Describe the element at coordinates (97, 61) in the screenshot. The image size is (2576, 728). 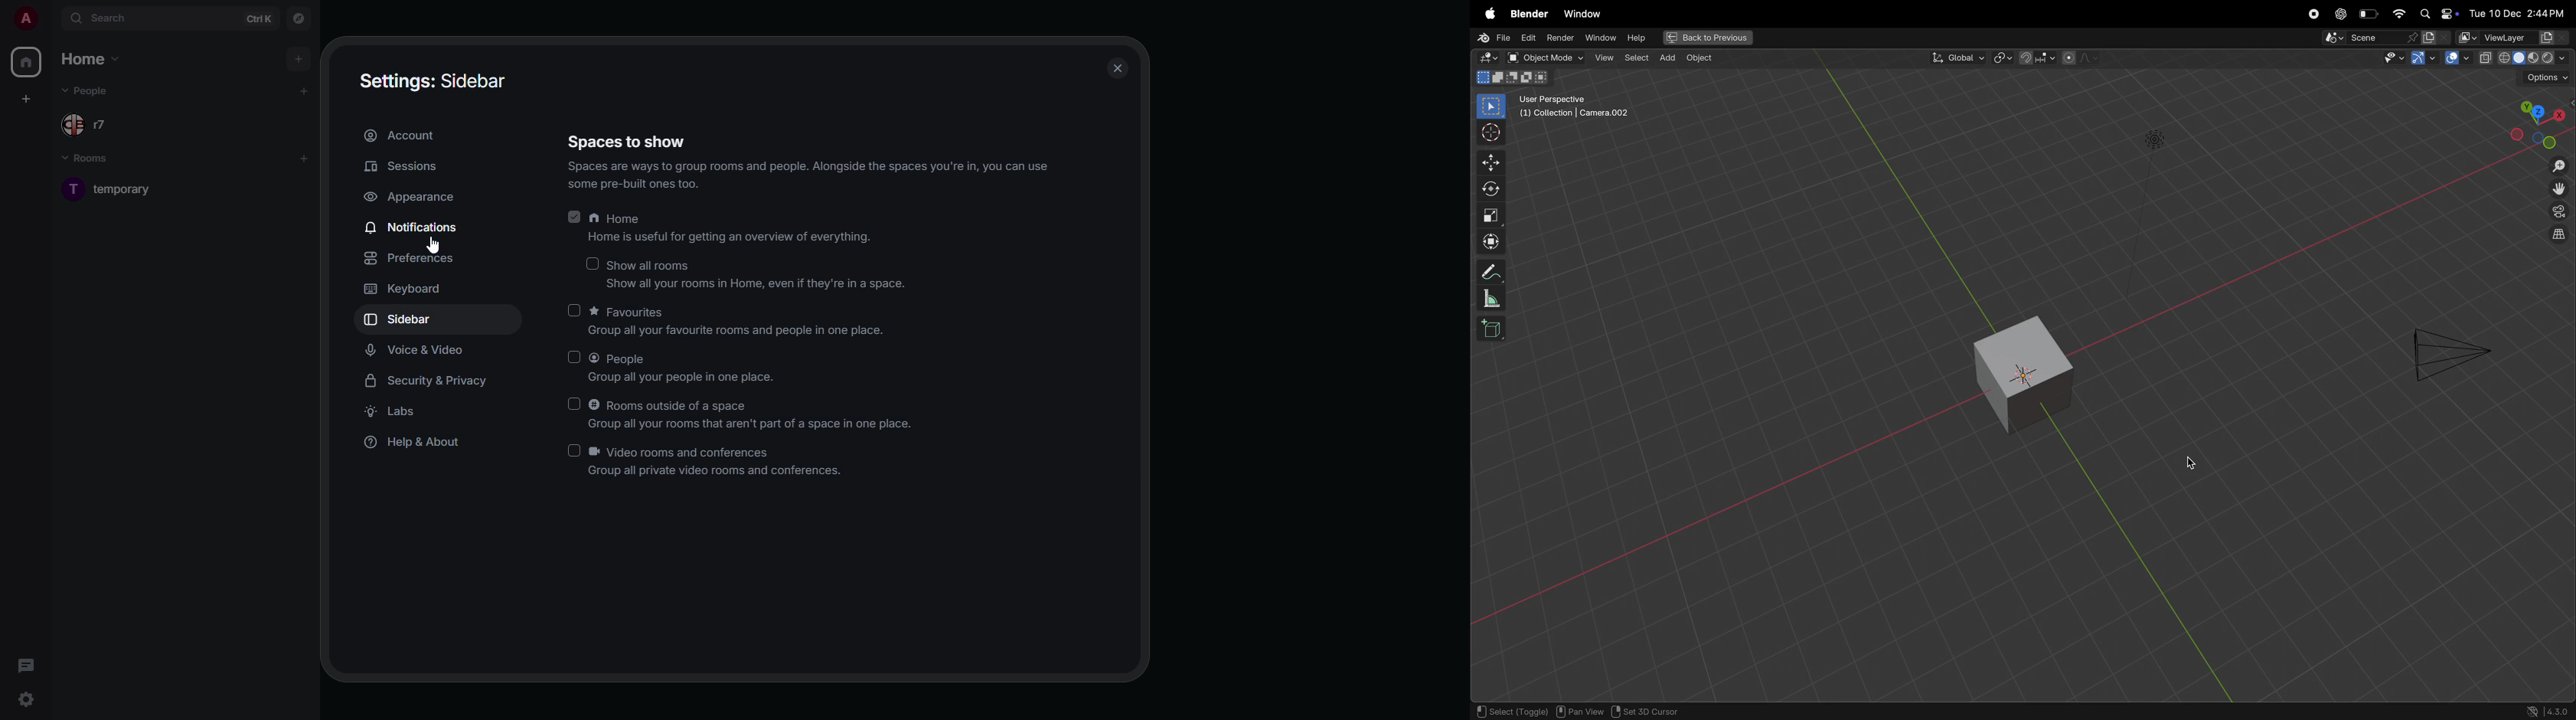
I see `home` at that location.